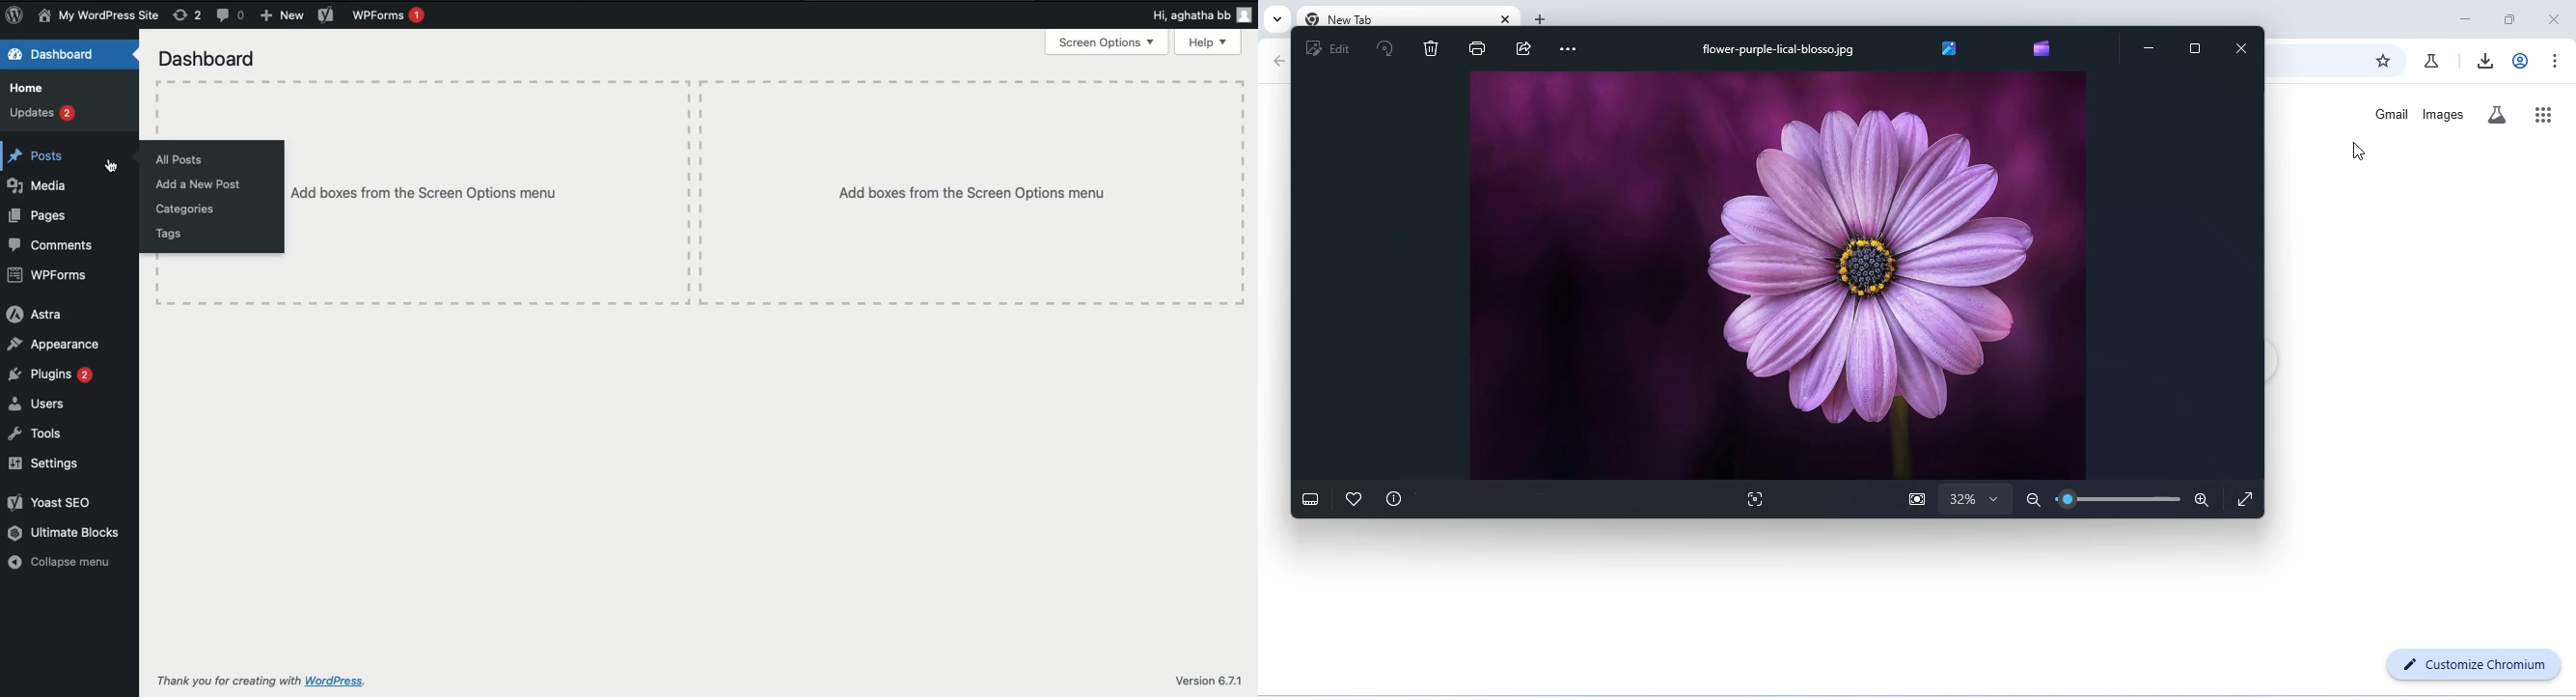 The height and width of the screenshot is (700, 2576). I want to click on Yoast, so click(326, 15).